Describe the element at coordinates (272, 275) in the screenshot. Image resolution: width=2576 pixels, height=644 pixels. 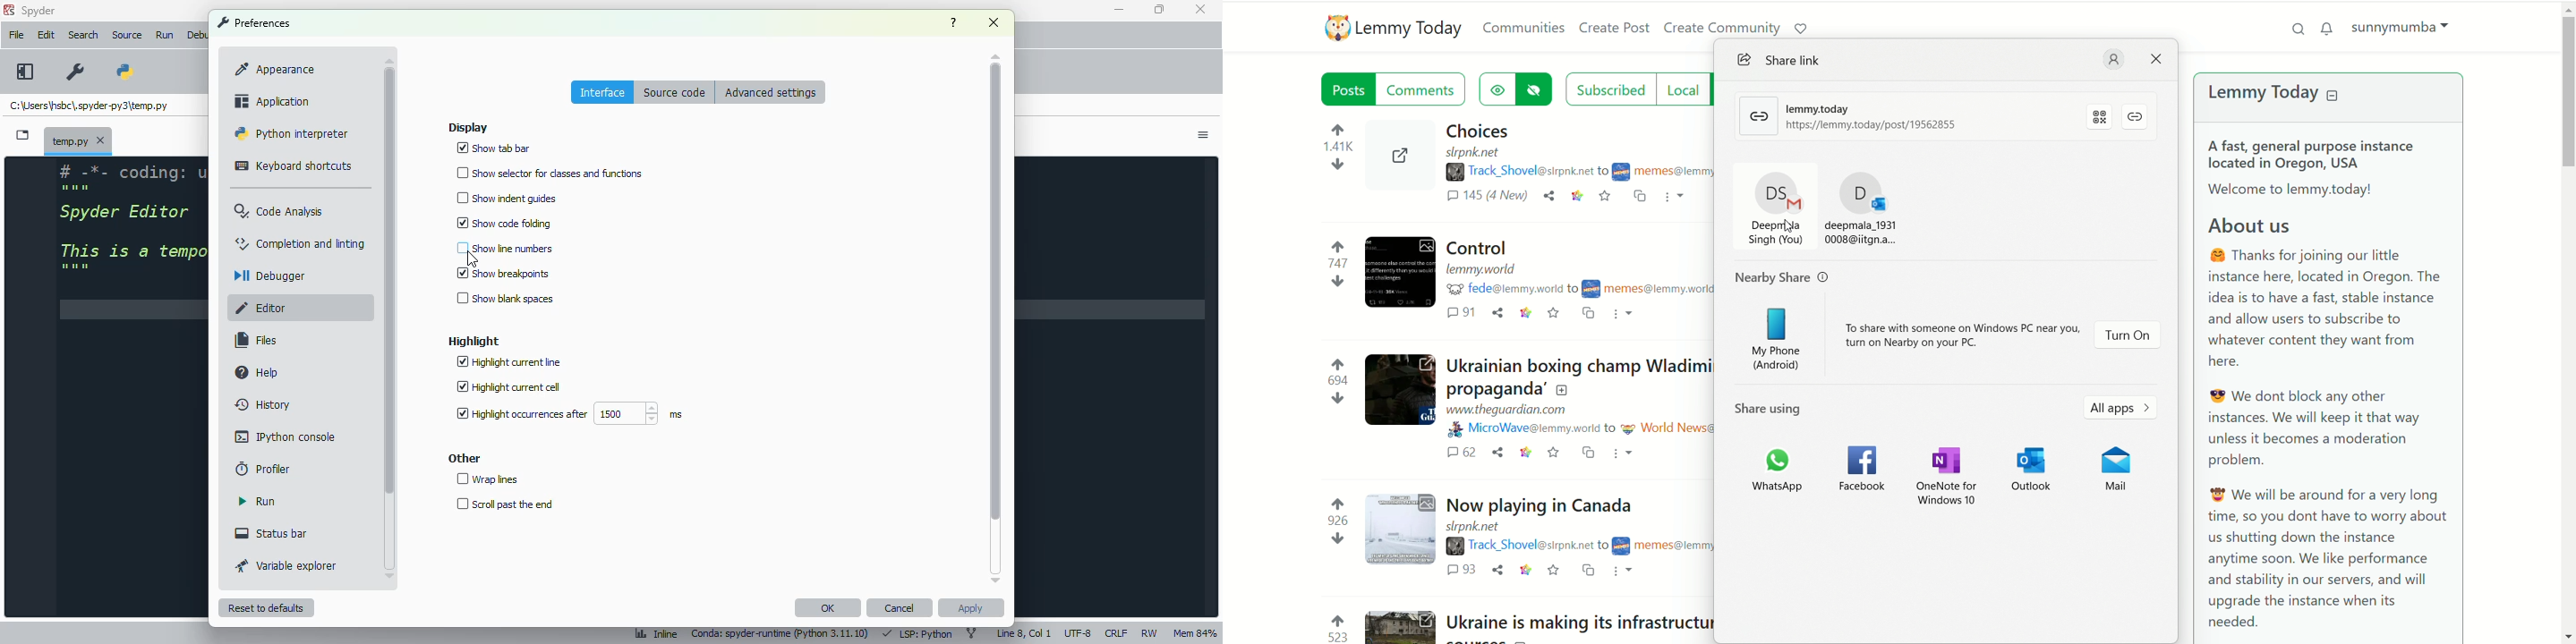
I see `debugger` at that location.